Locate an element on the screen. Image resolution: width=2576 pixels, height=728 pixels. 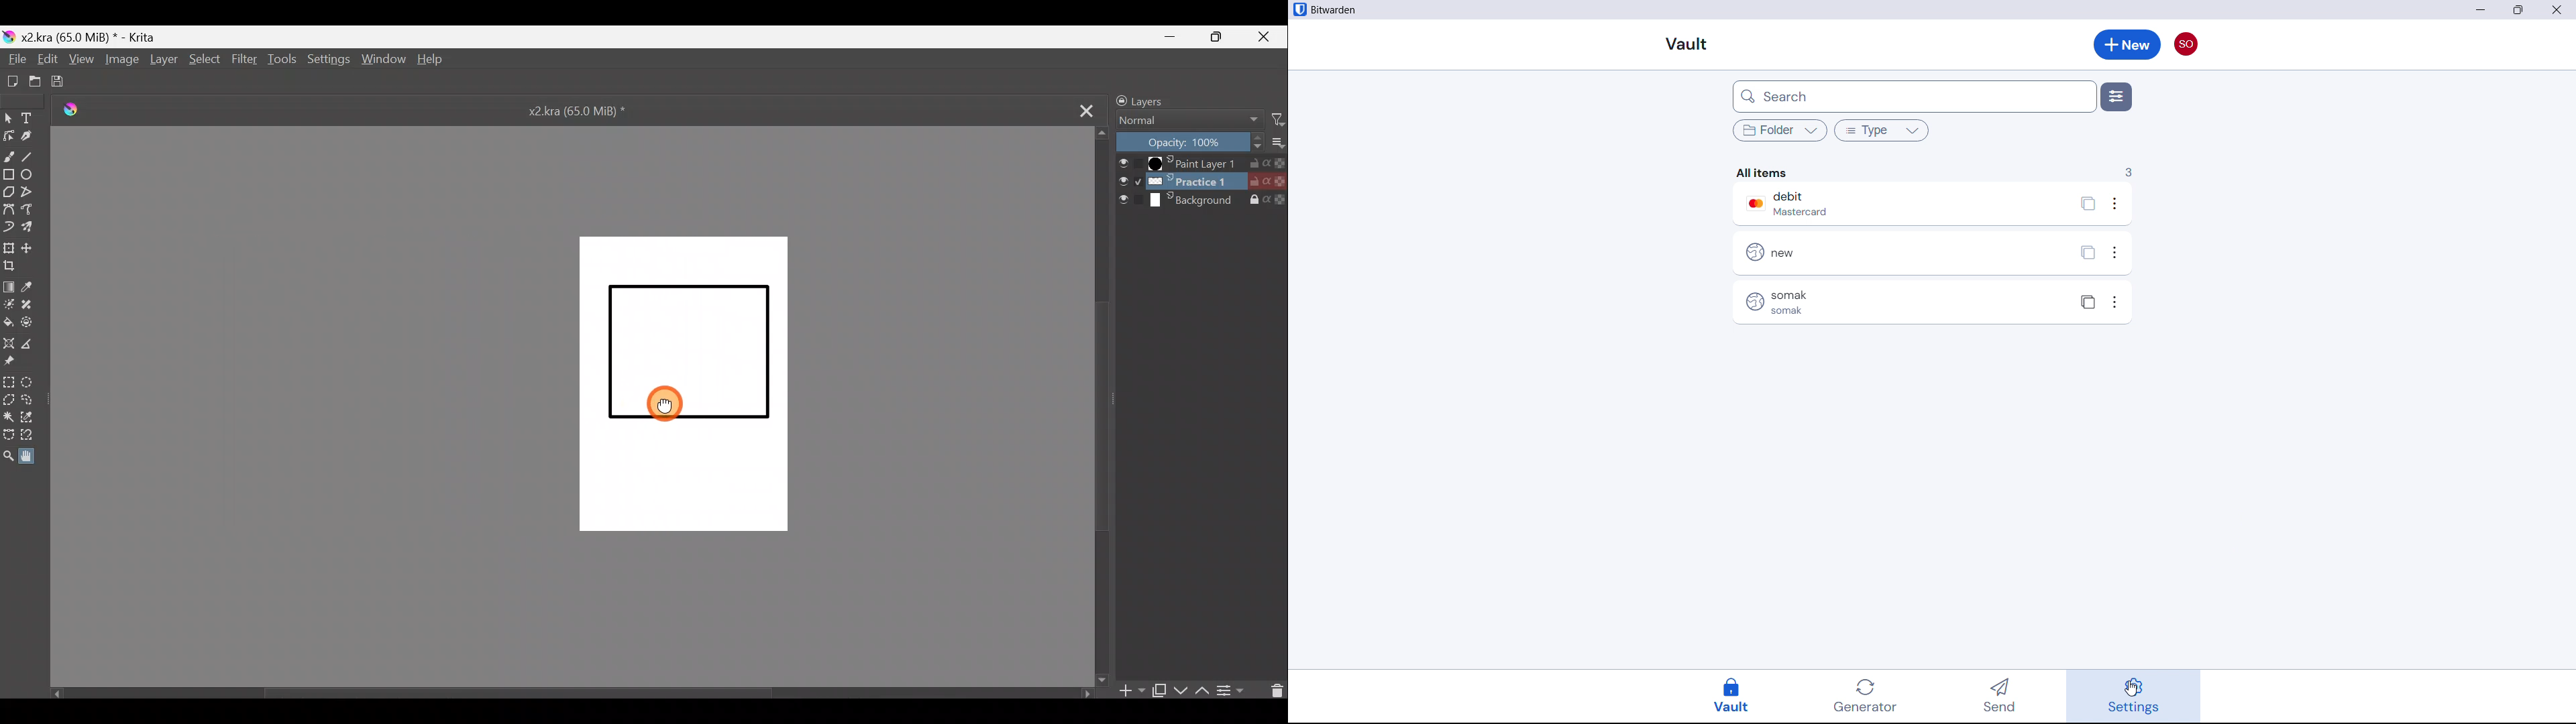
Mouse up after panning is located at coordinates (675, 404).